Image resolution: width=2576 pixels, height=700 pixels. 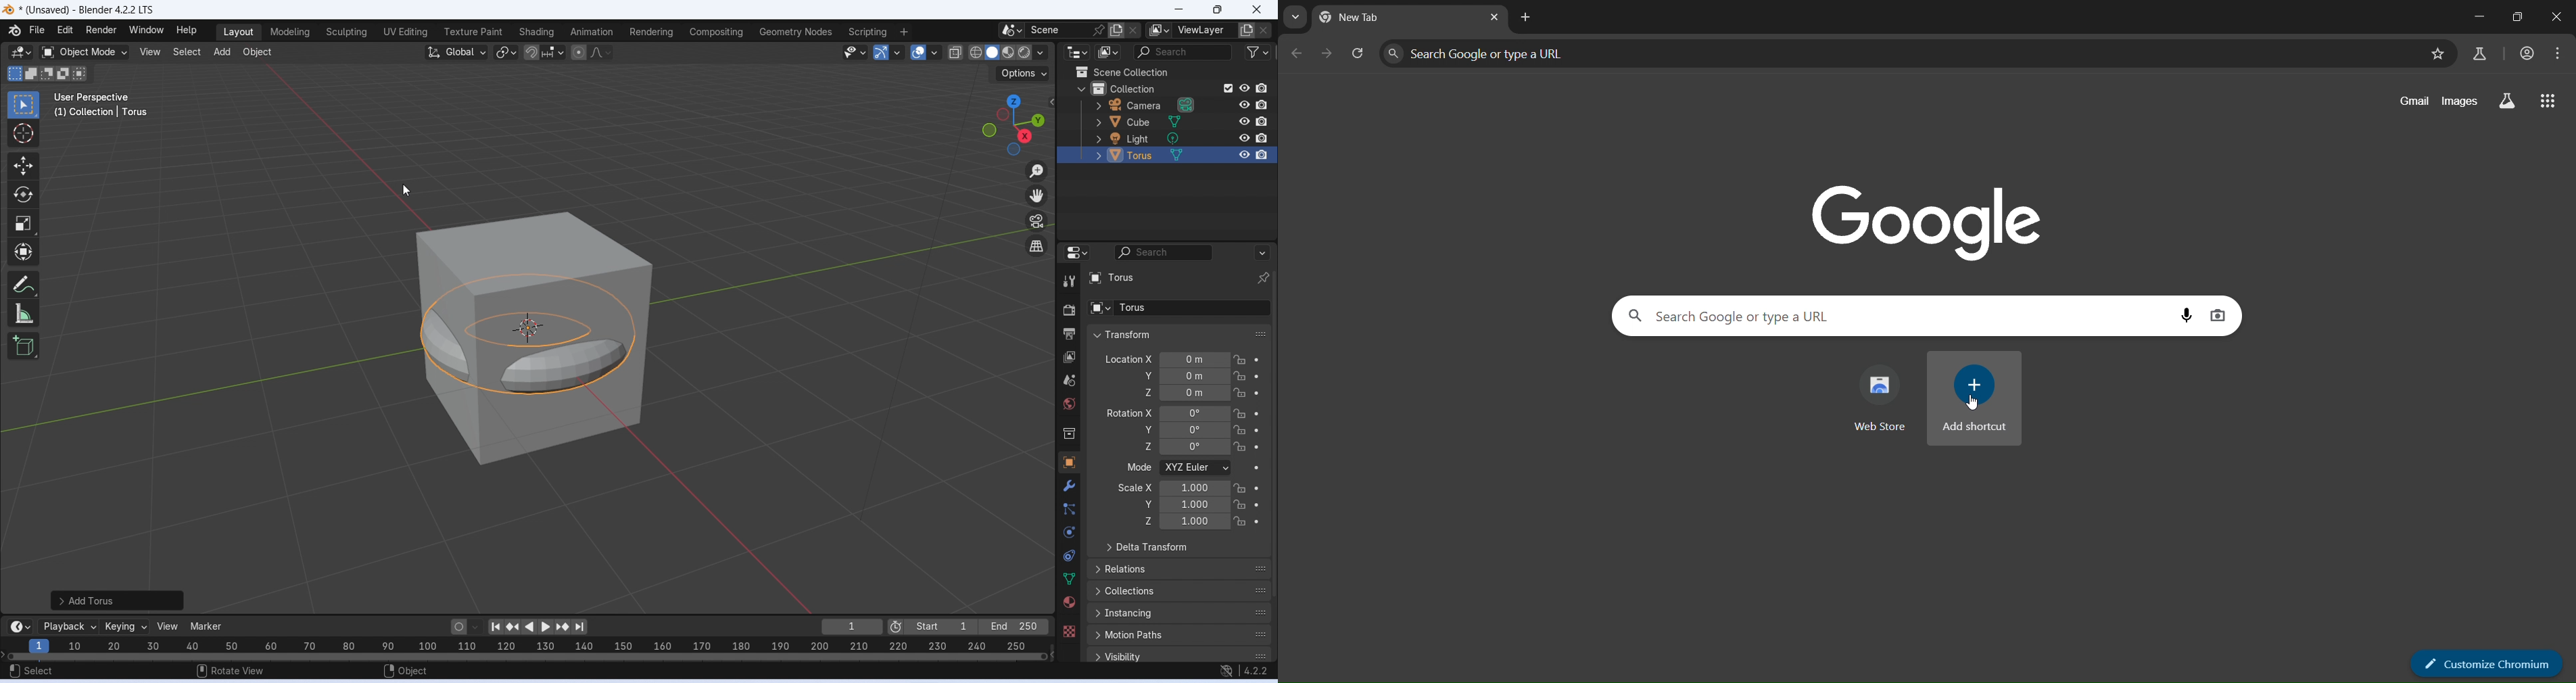 What do you see at coordinates (1108, 53) in the screenshot?
I see `Display mode` at bounding box center [1108, 53].